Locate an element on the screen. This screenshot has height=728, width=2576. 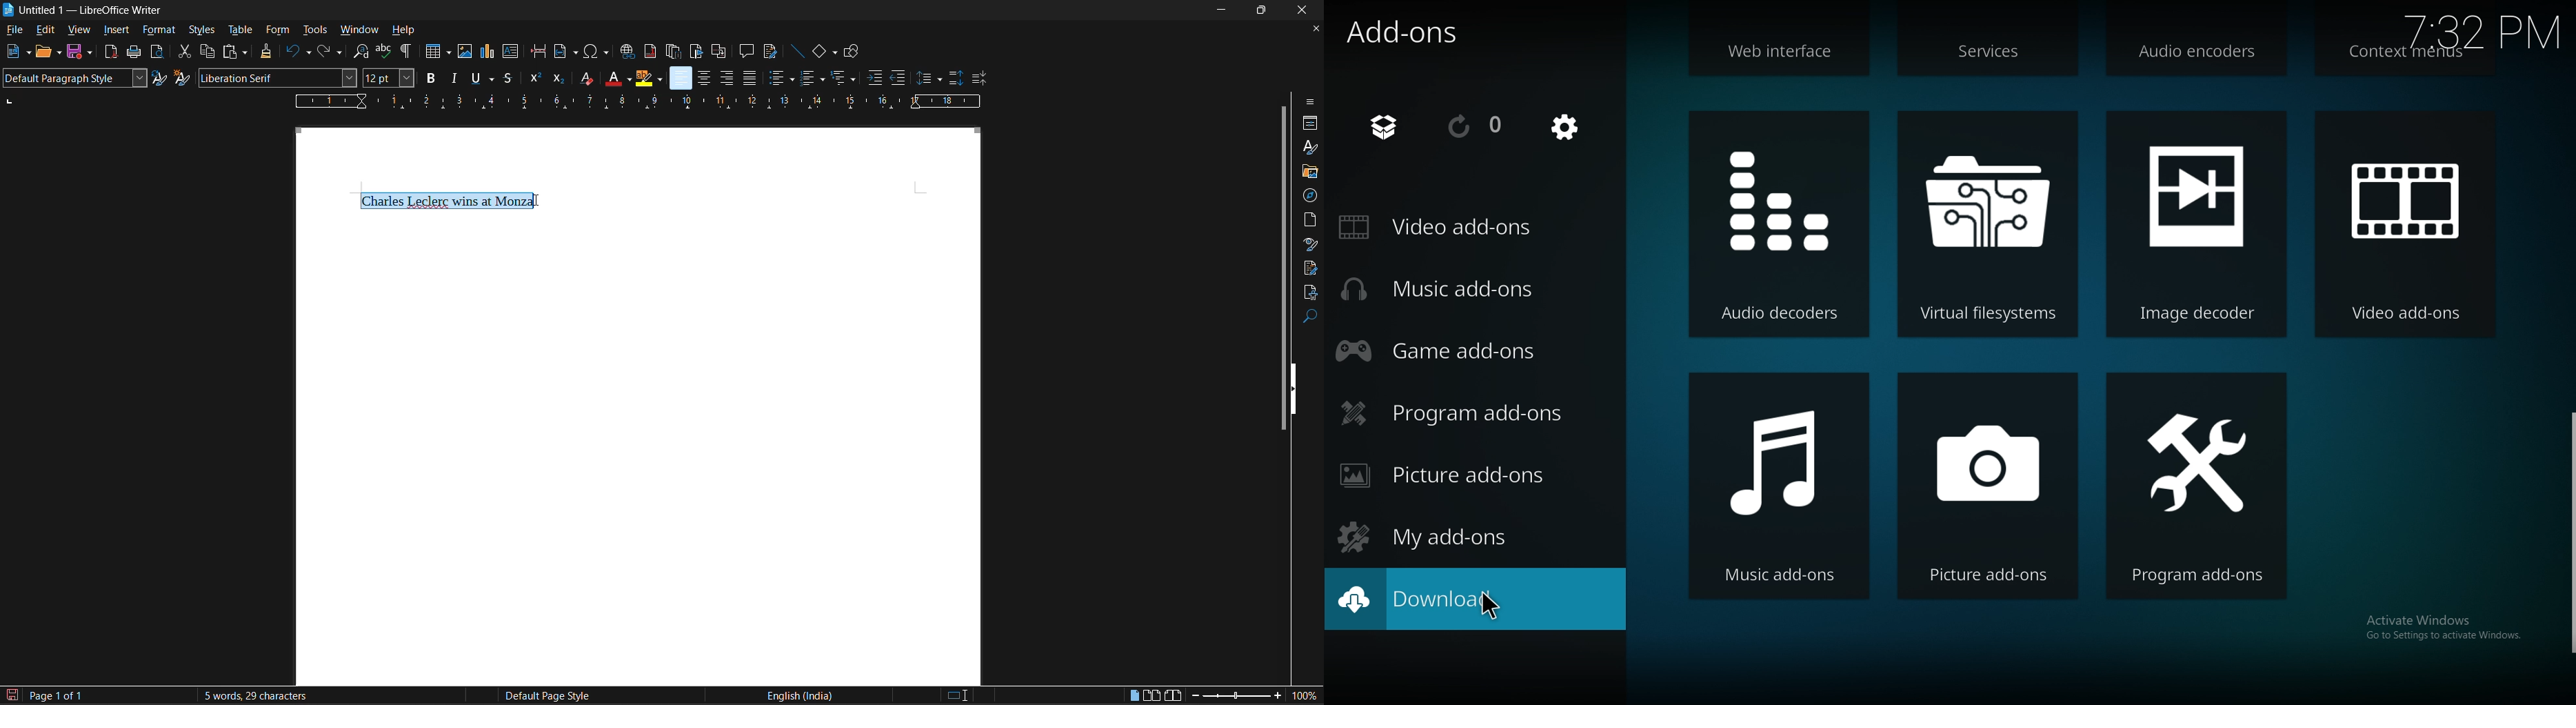
insert chart is located at coordinates (487, 52).